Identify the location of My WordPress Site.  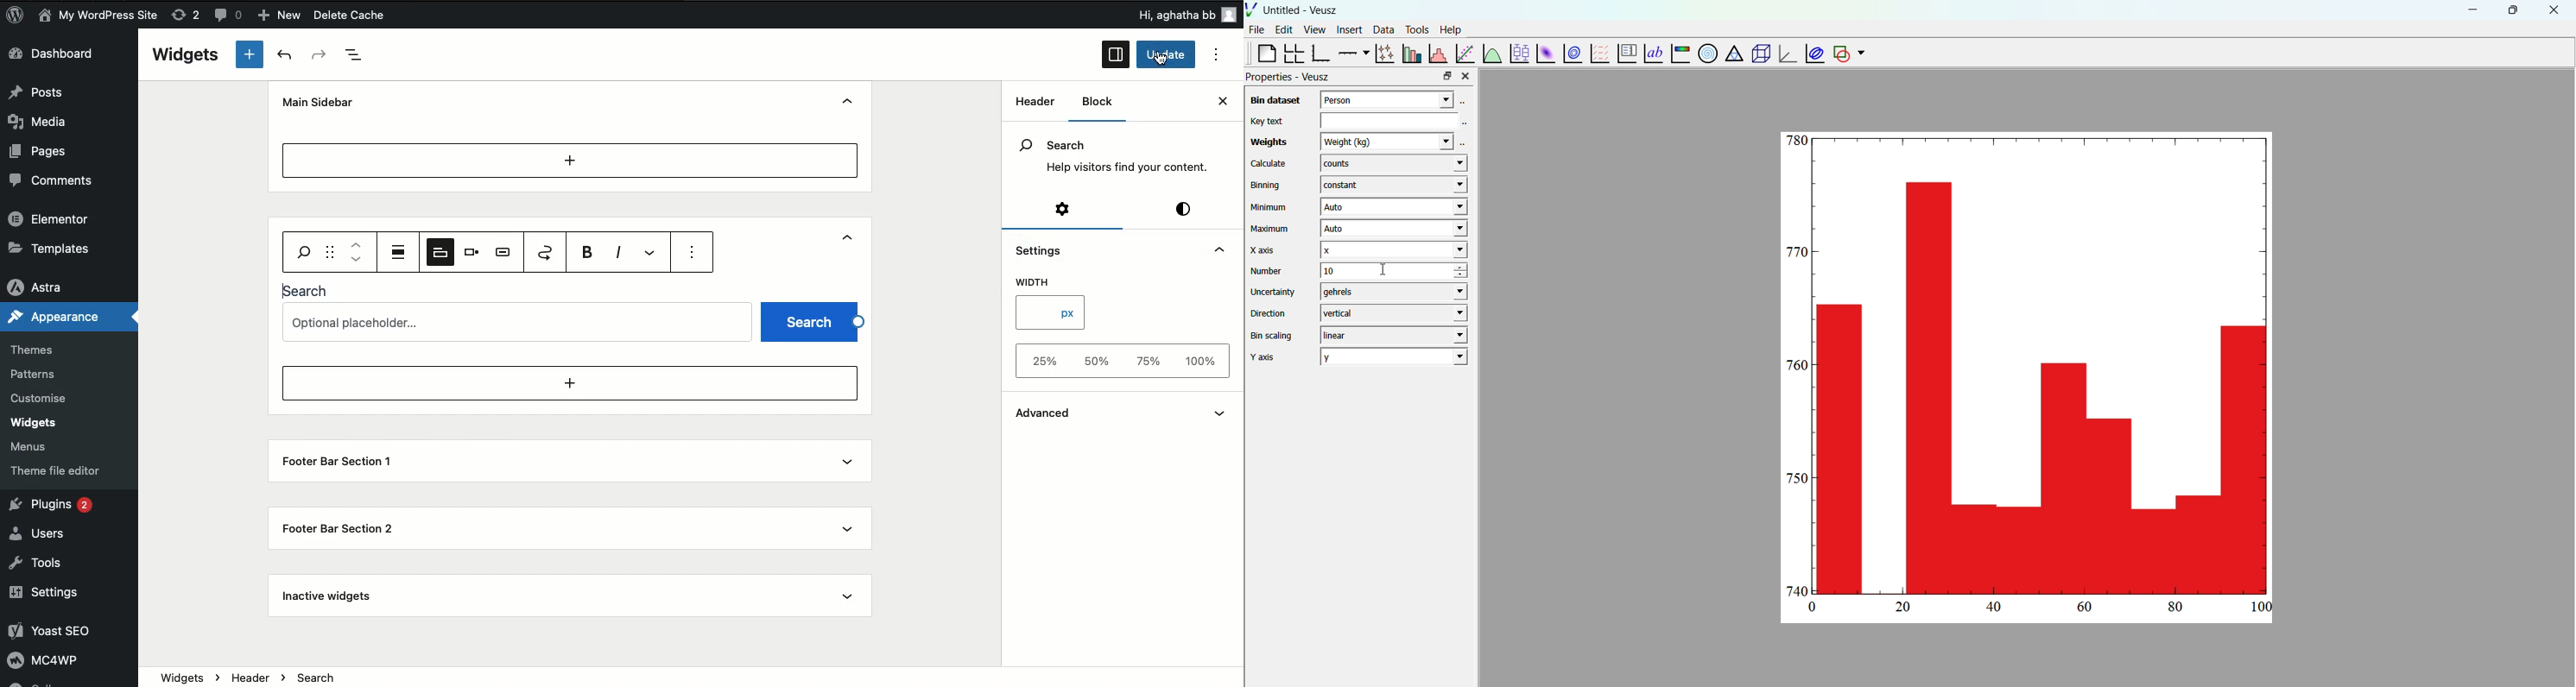
(98, 16).